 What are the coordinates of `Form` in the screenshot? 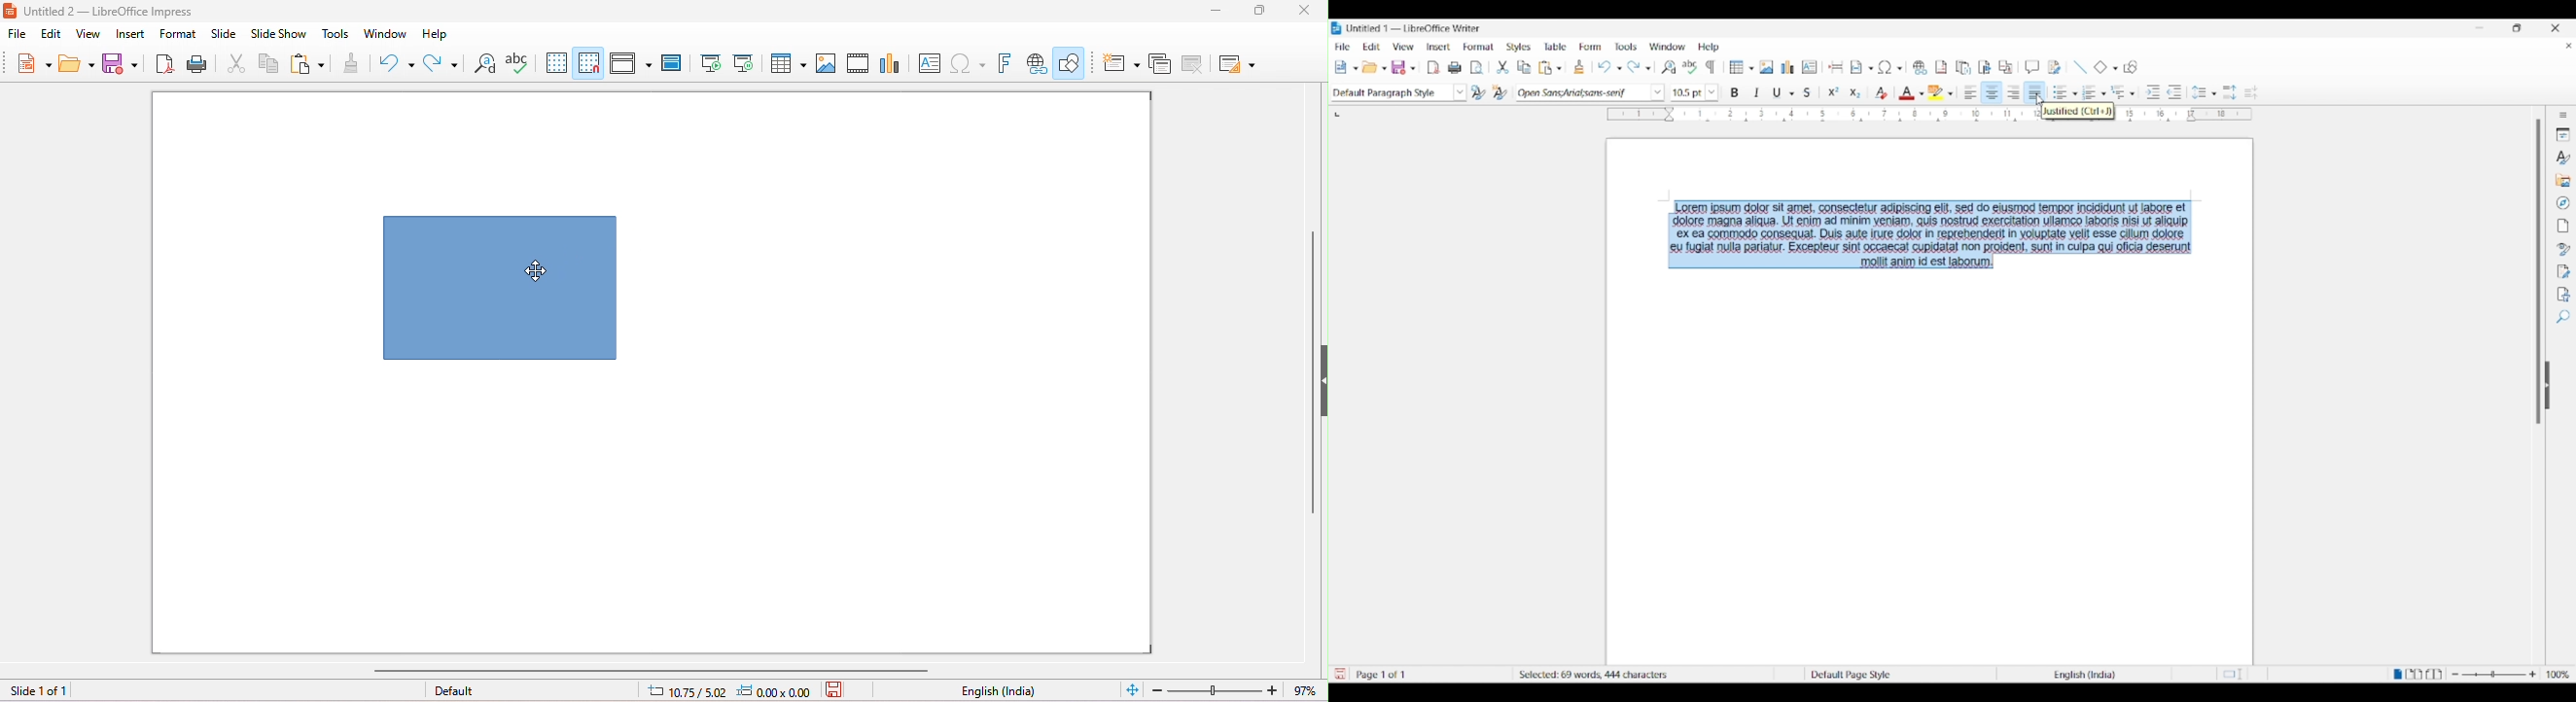 It's located at (1590, 46).